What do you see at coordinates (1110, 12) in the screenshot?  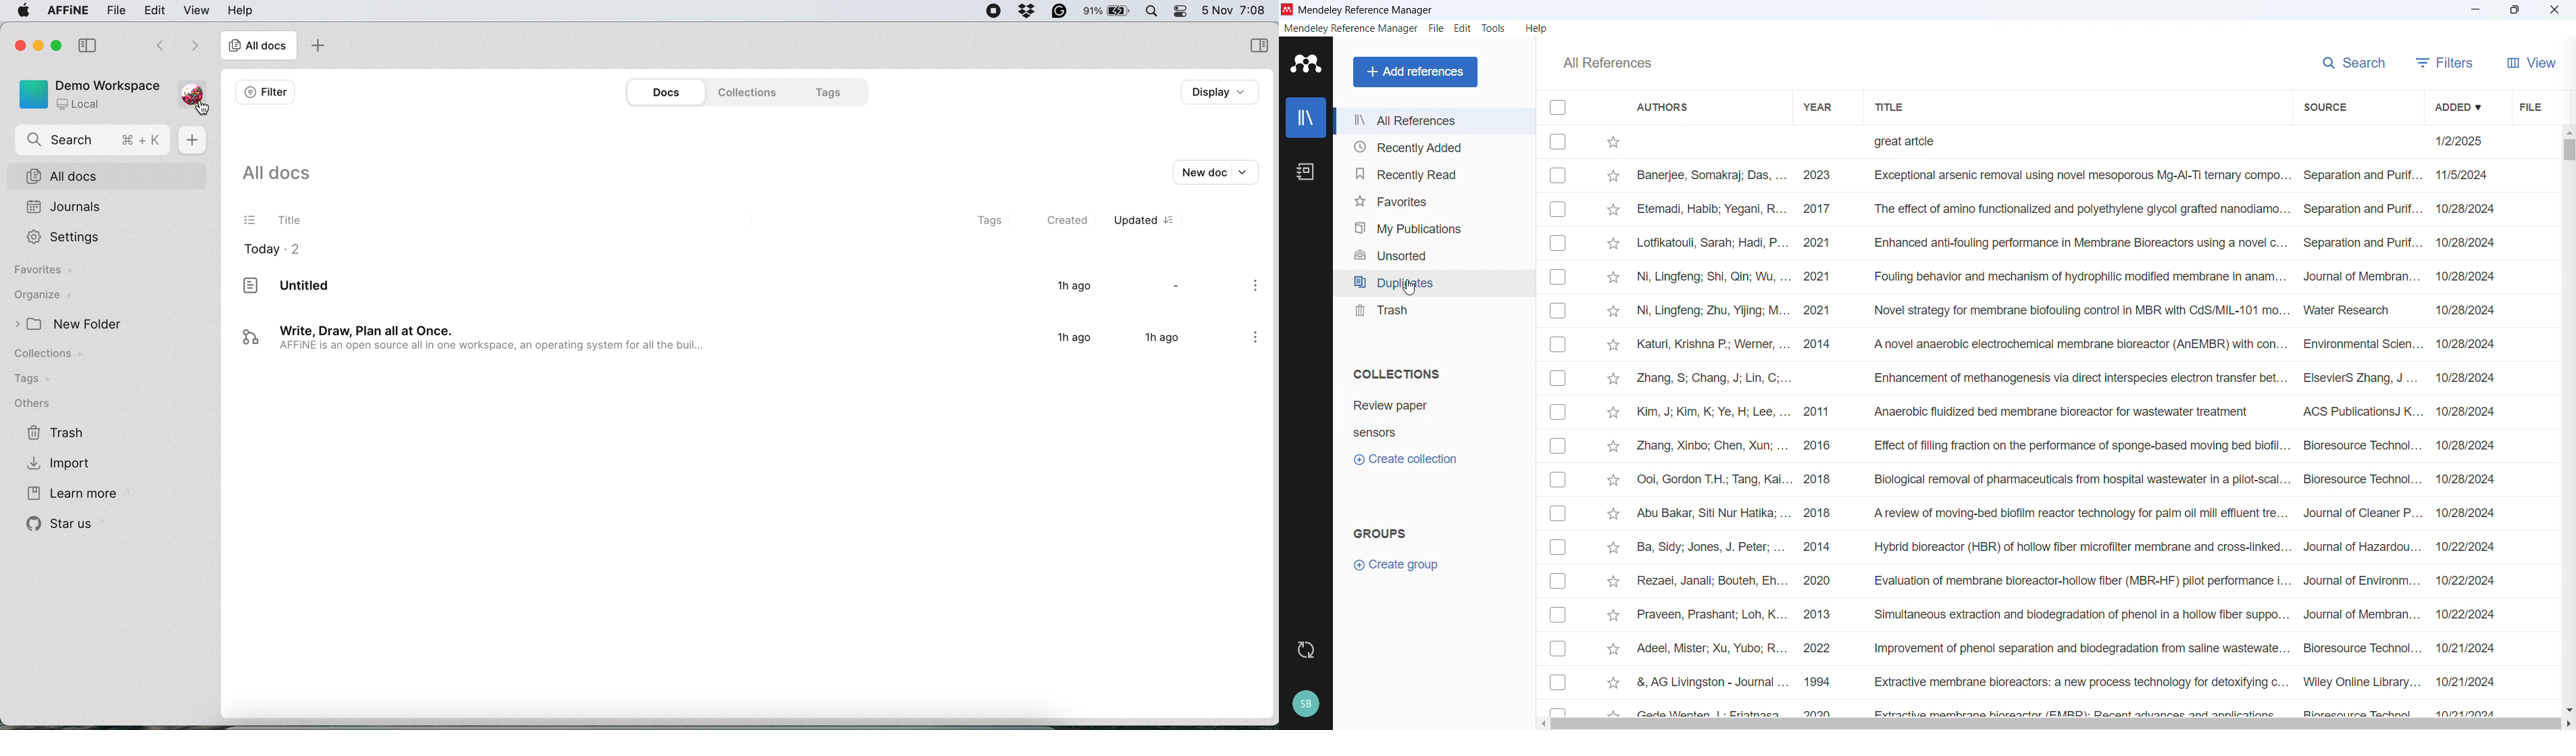 I see `battery` at bounding box center [1110, 12].